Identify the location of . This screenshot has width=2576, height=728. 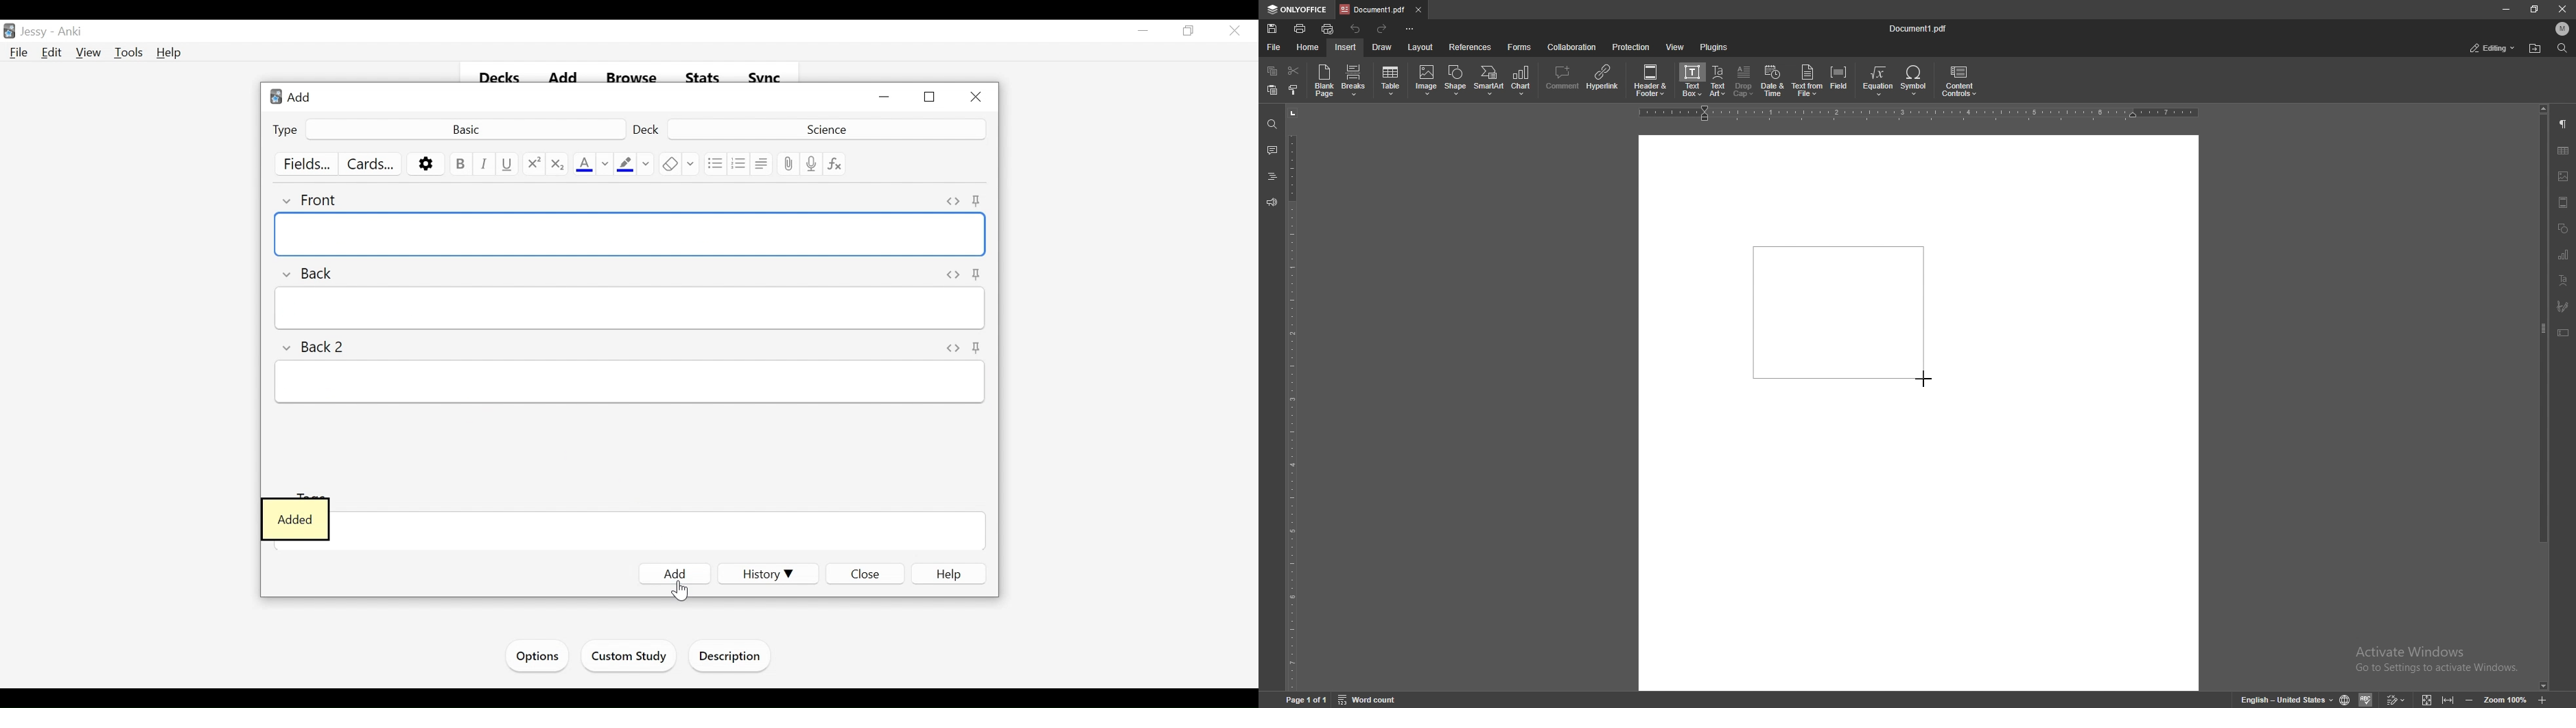
(978, 349).